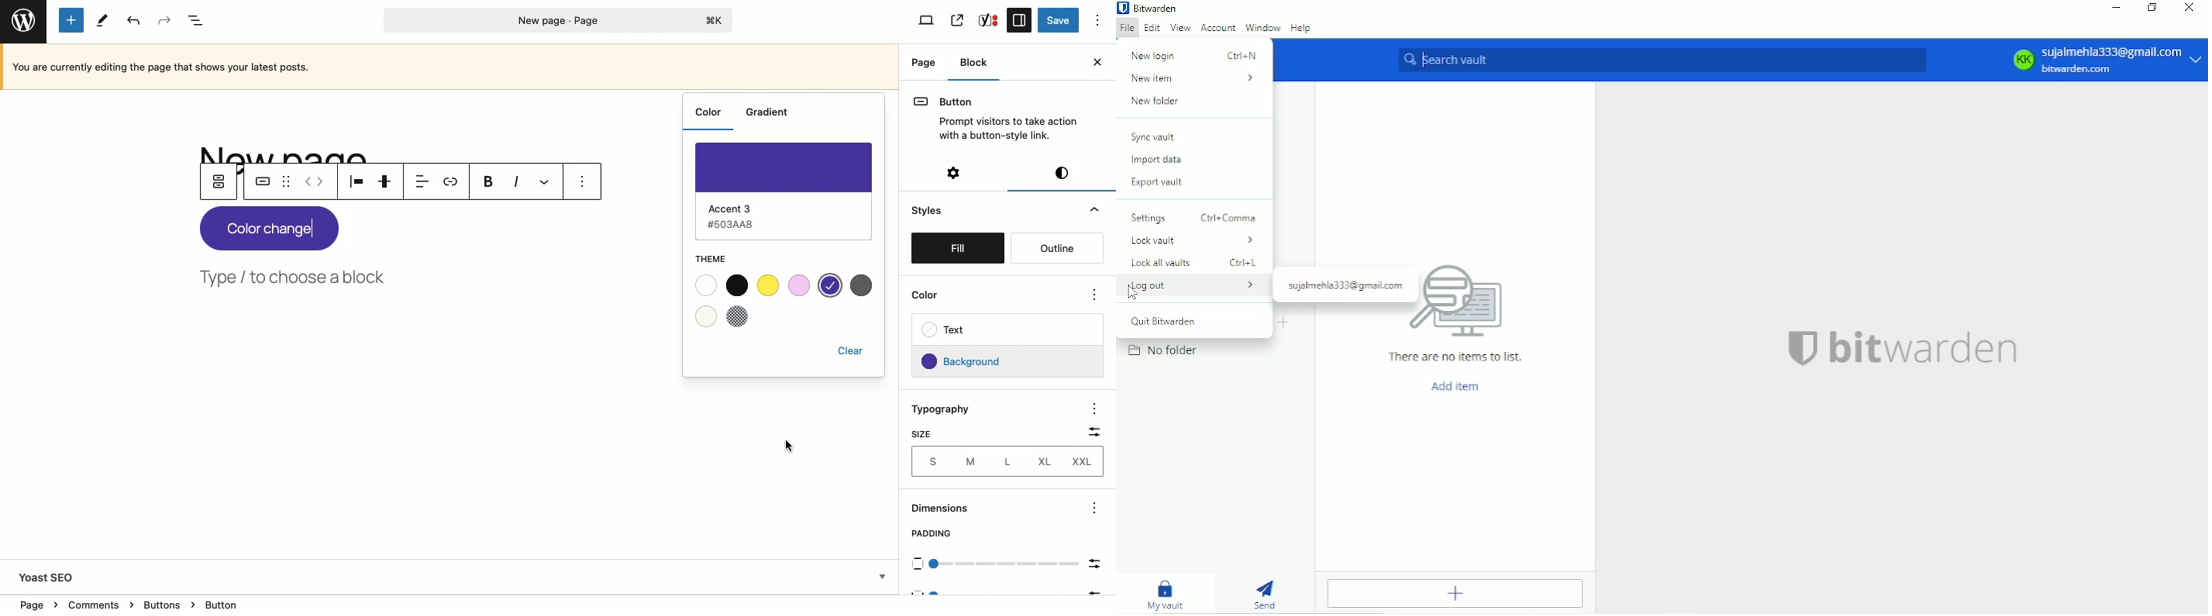 Image resolution: width=2212 pixels, height=616 pixels. I want to click on Button, so click(995, 115).